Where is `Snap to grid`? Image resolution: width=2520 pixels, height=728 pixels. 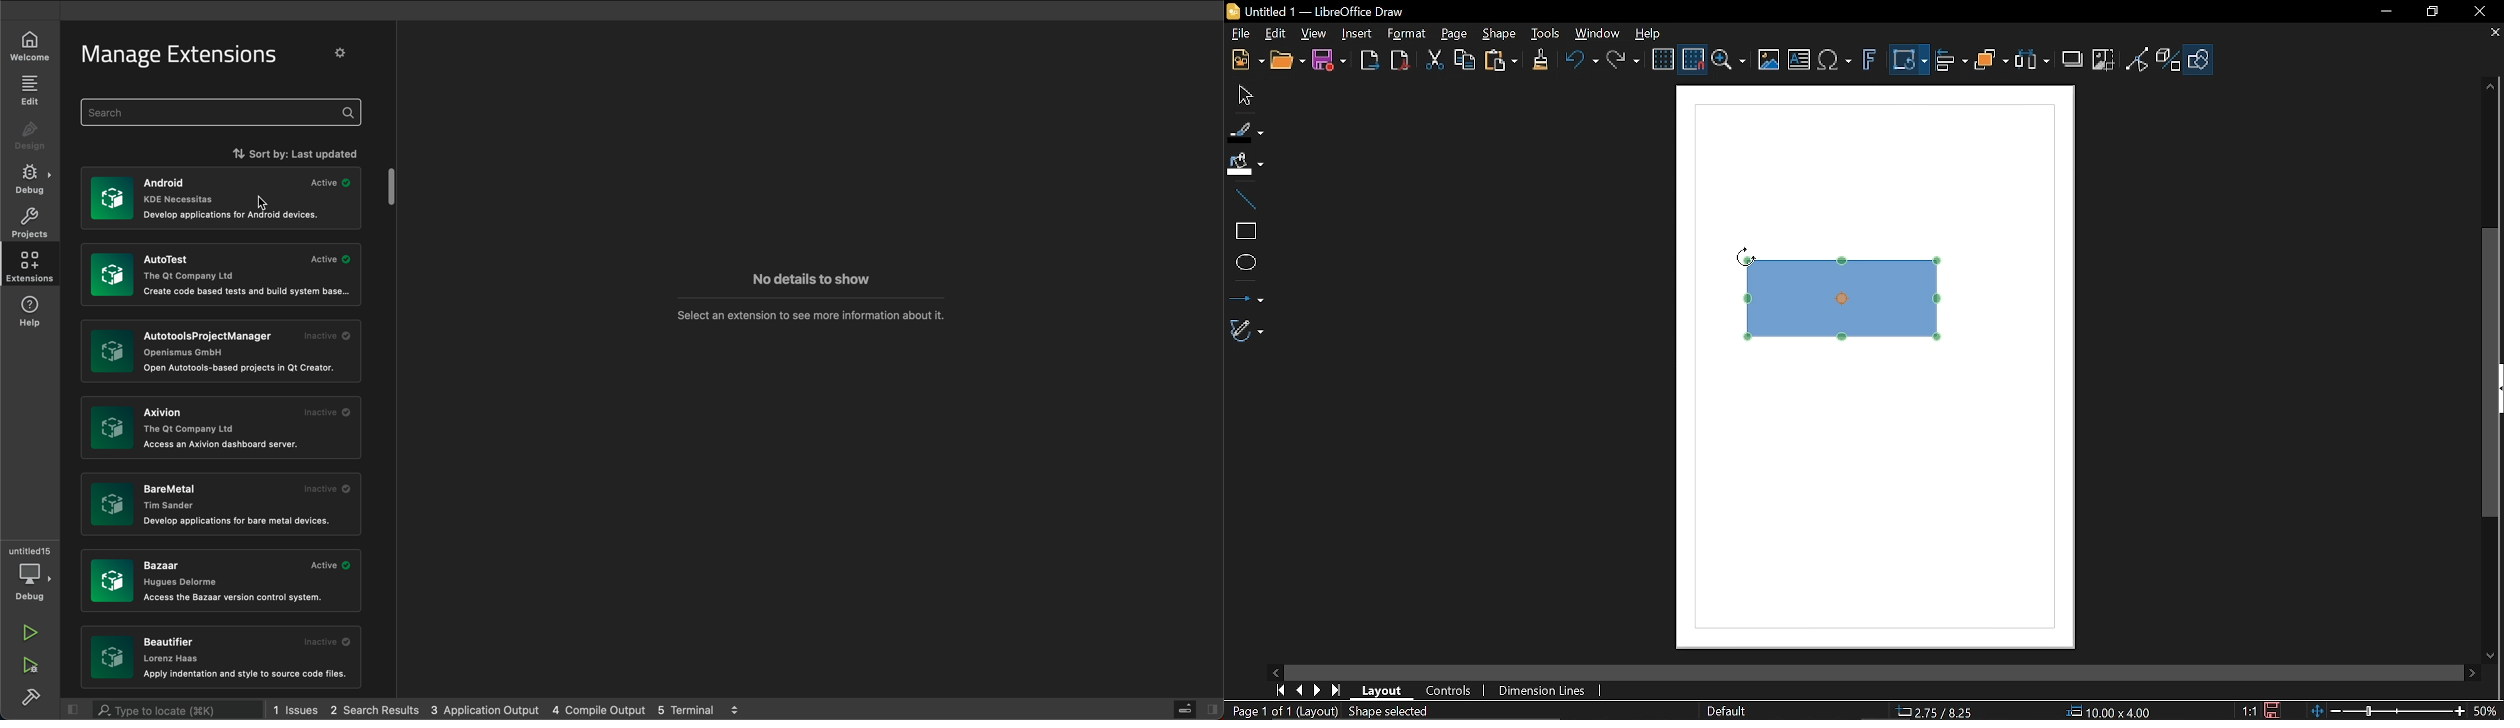 Snap to grid is located at coordinates (1692, 60).